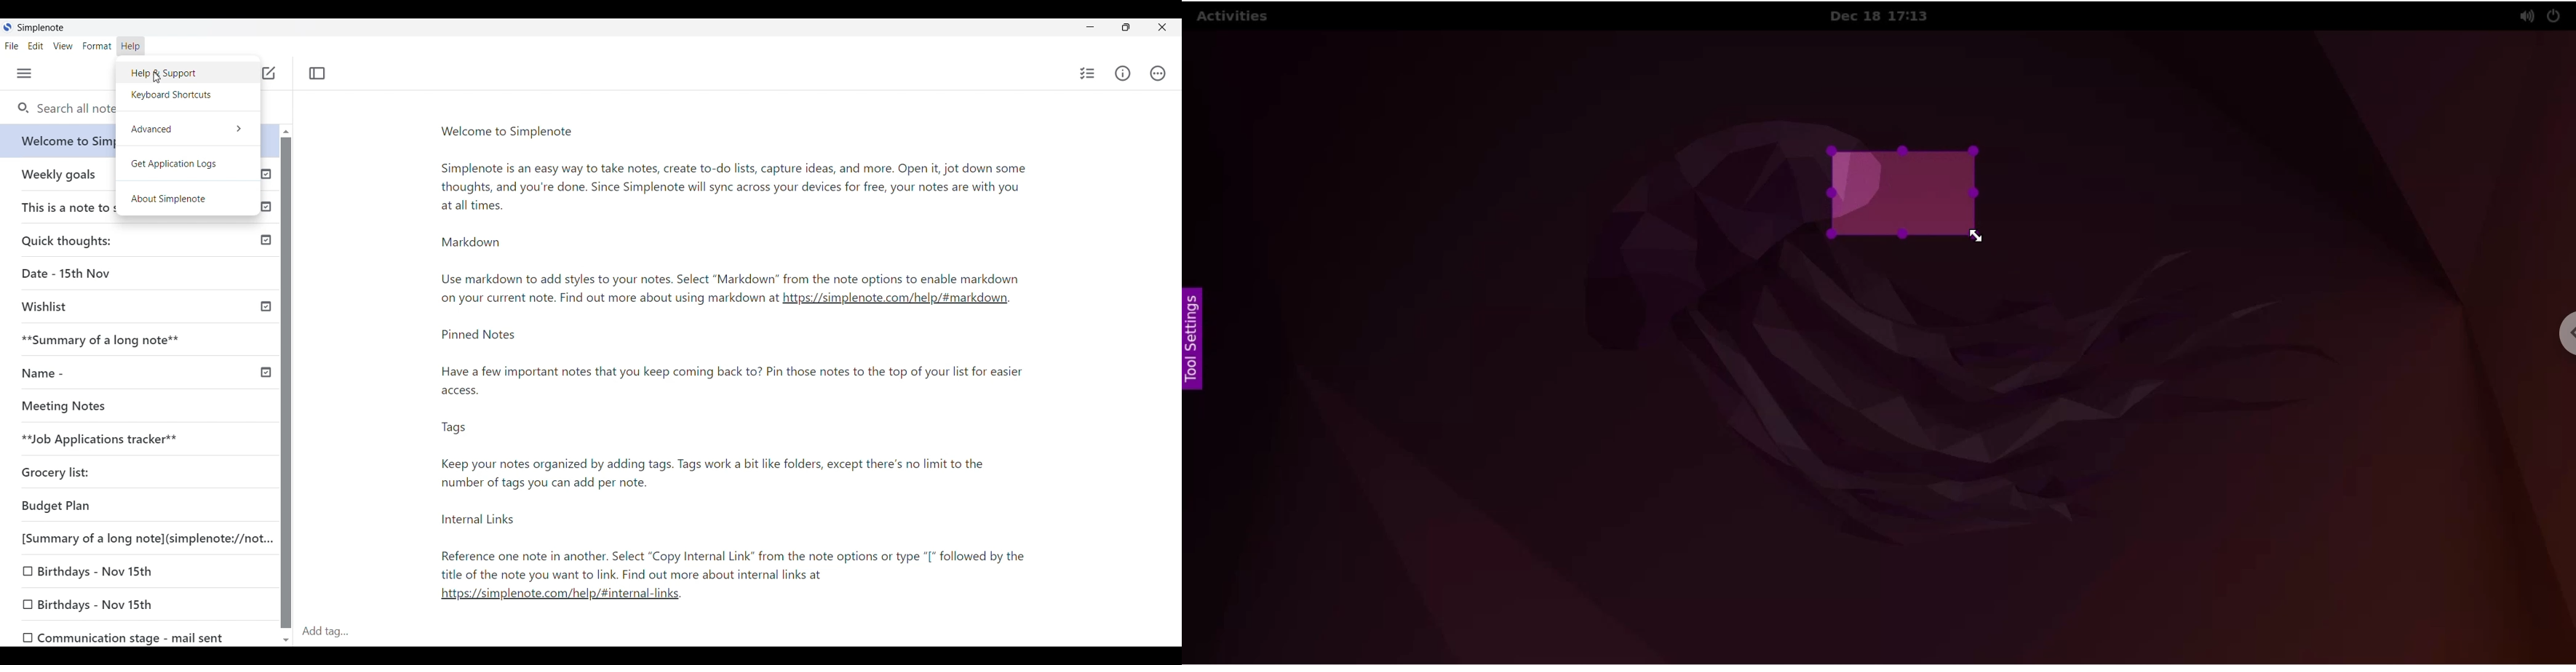 This screenshot has height=672, width=2576. Describe the element at coordinates (187, 164) in the screenshot. I see `Get application logs` at that location.